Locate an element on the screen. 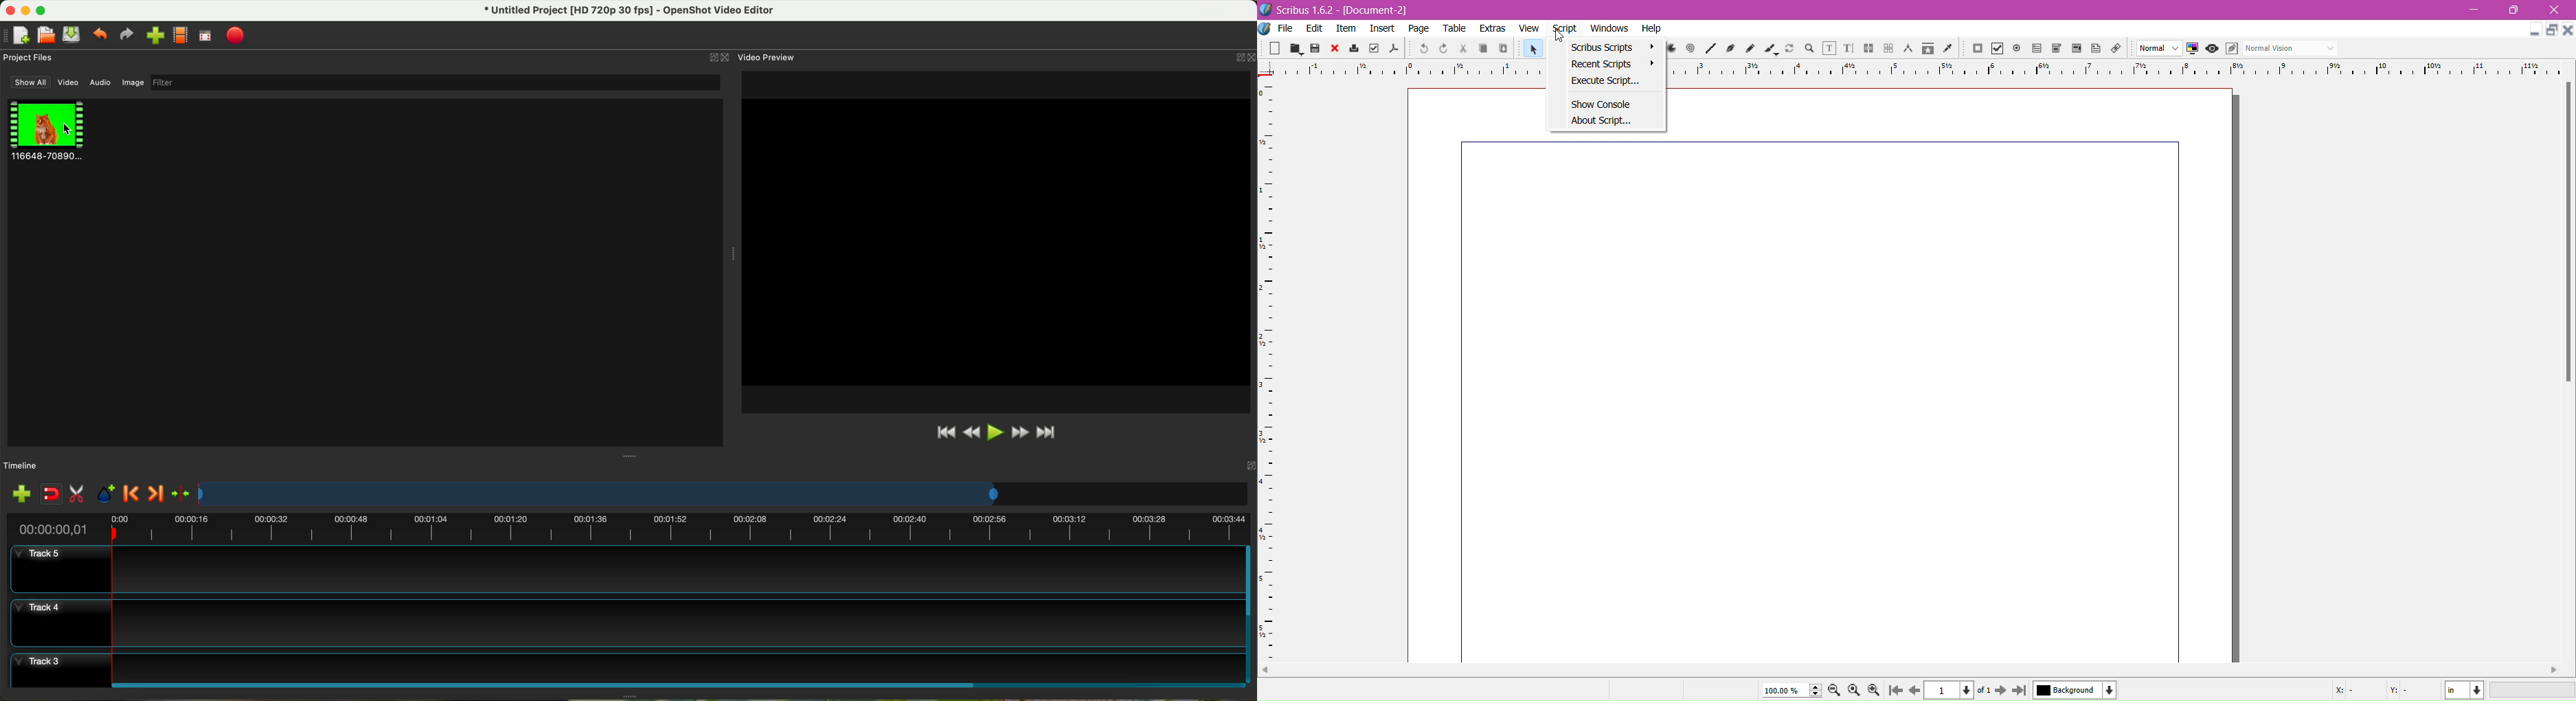 Image resolution: width=2576 pixels, height=728 pixels. Help is located at coordinates (1653, 28).